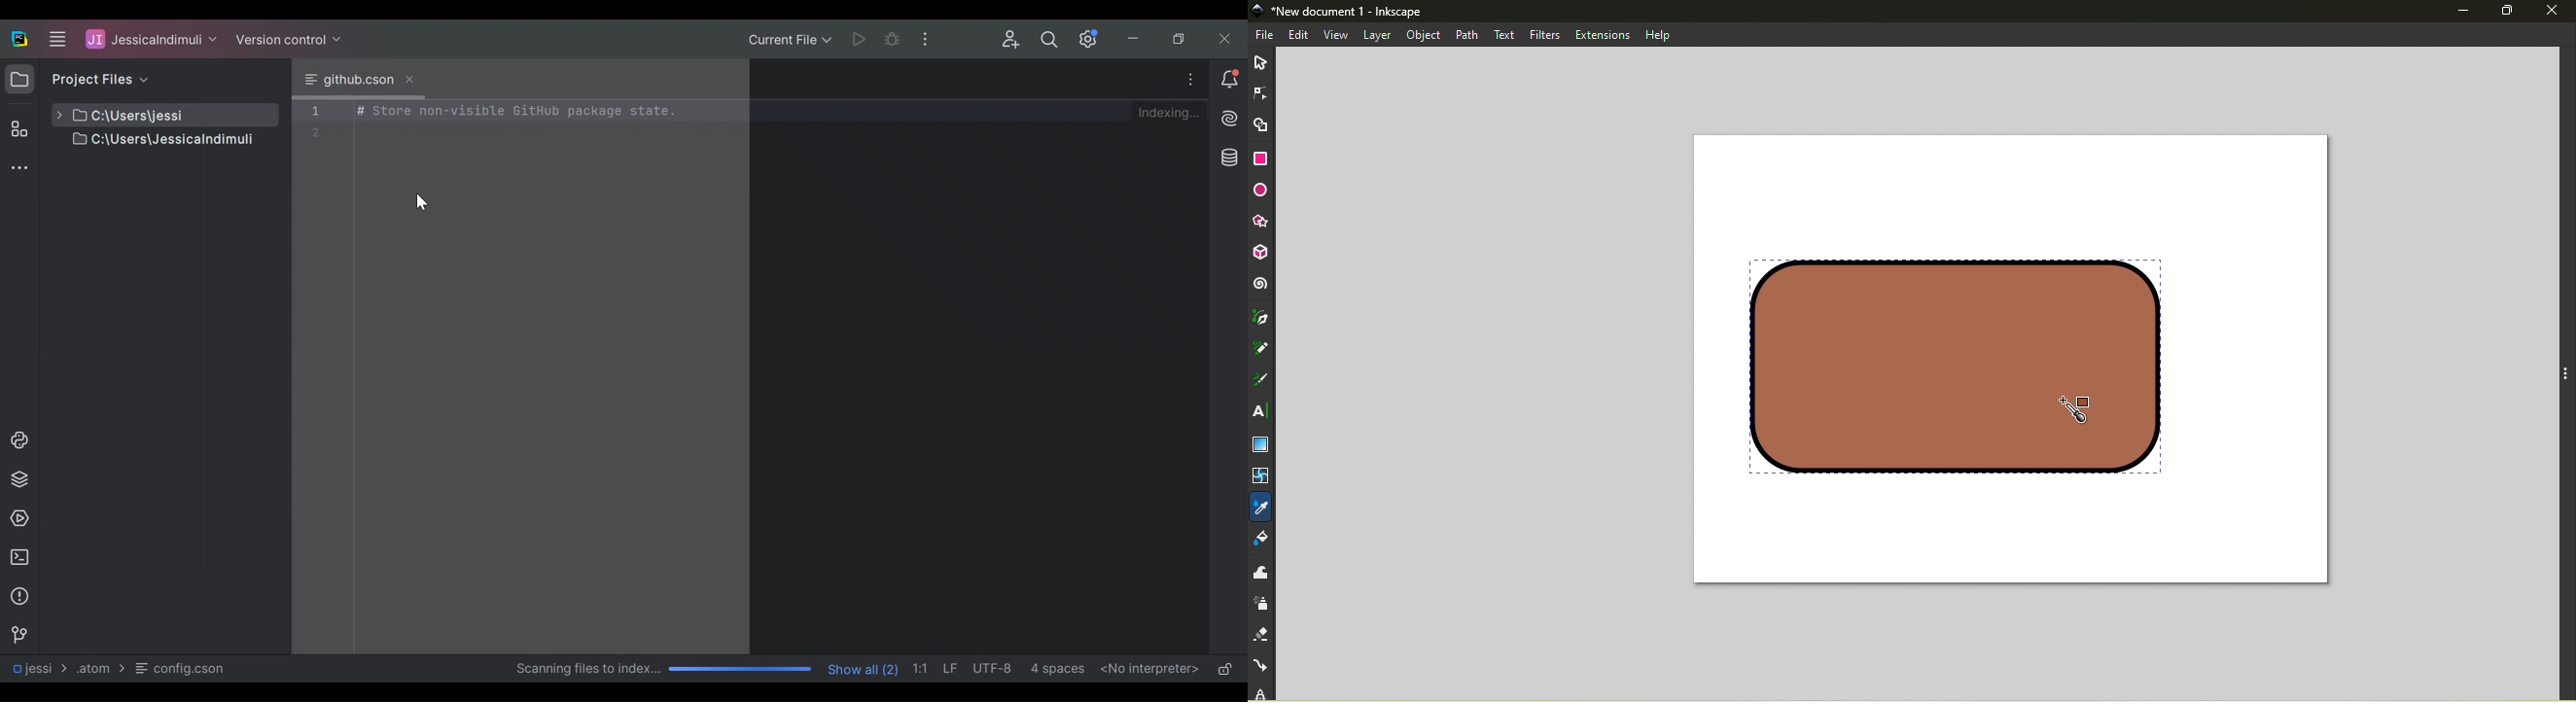 The image size is (2576, 728). I want to click on New document 1 - Inkscape, so click(1356, 12).